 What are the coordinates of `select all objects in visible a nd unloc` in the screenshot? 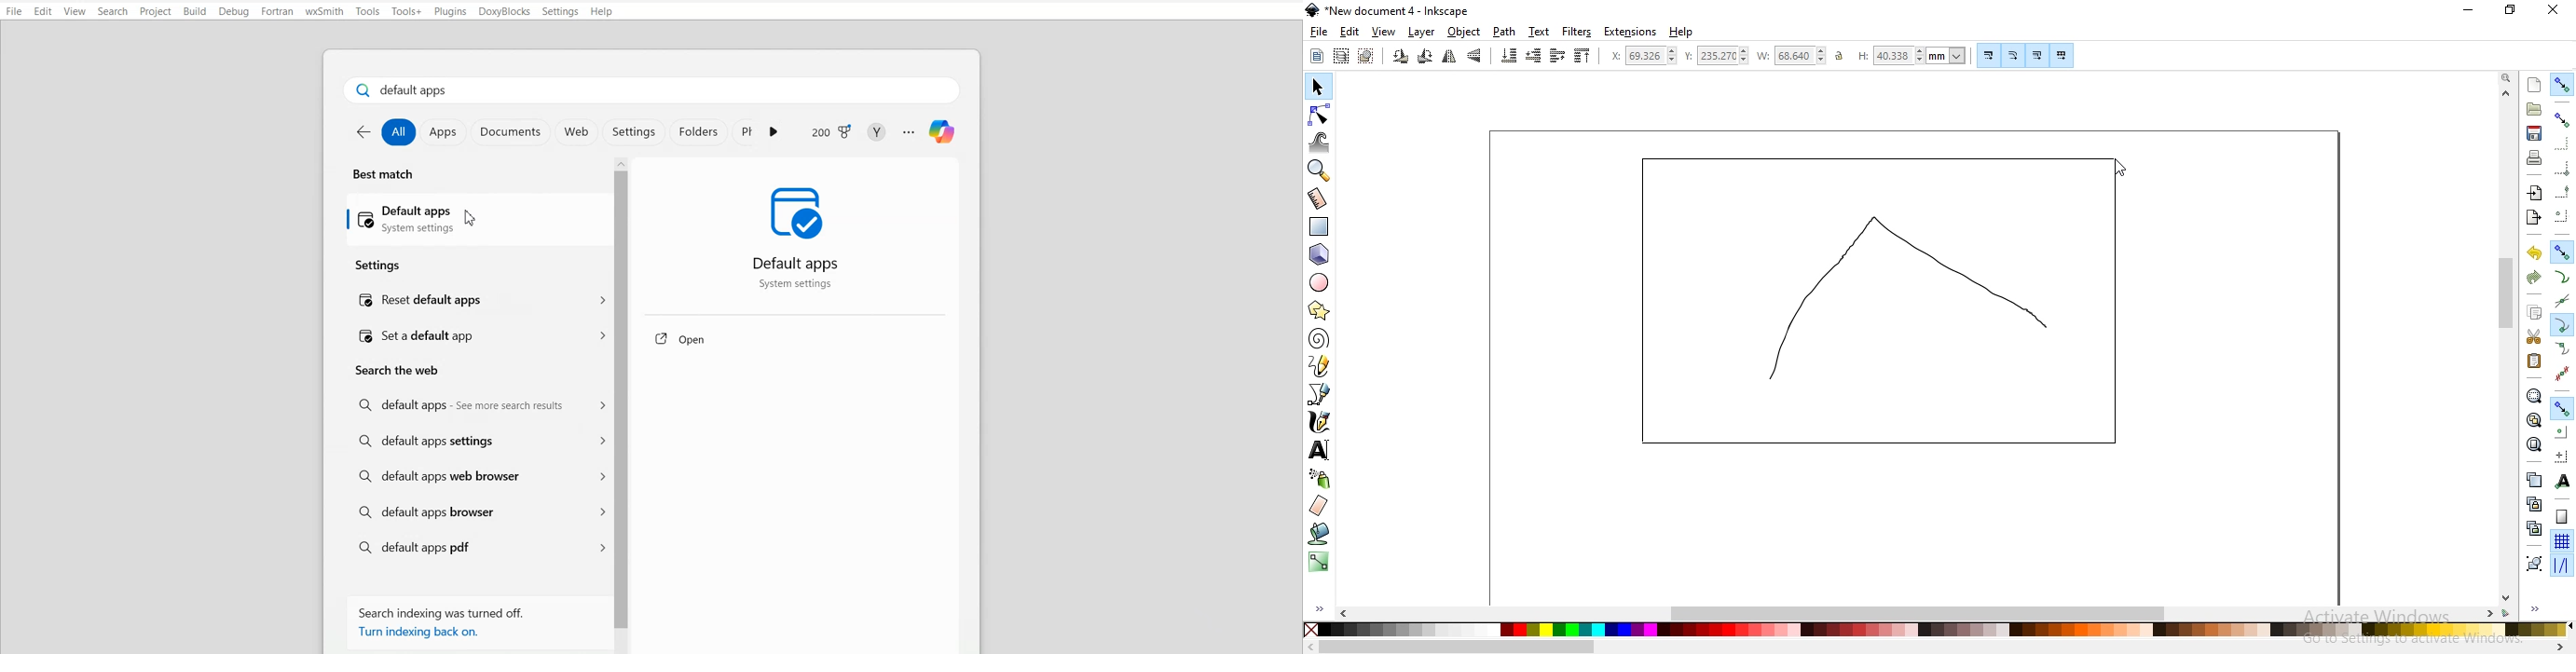 It's located at (1340, 56).